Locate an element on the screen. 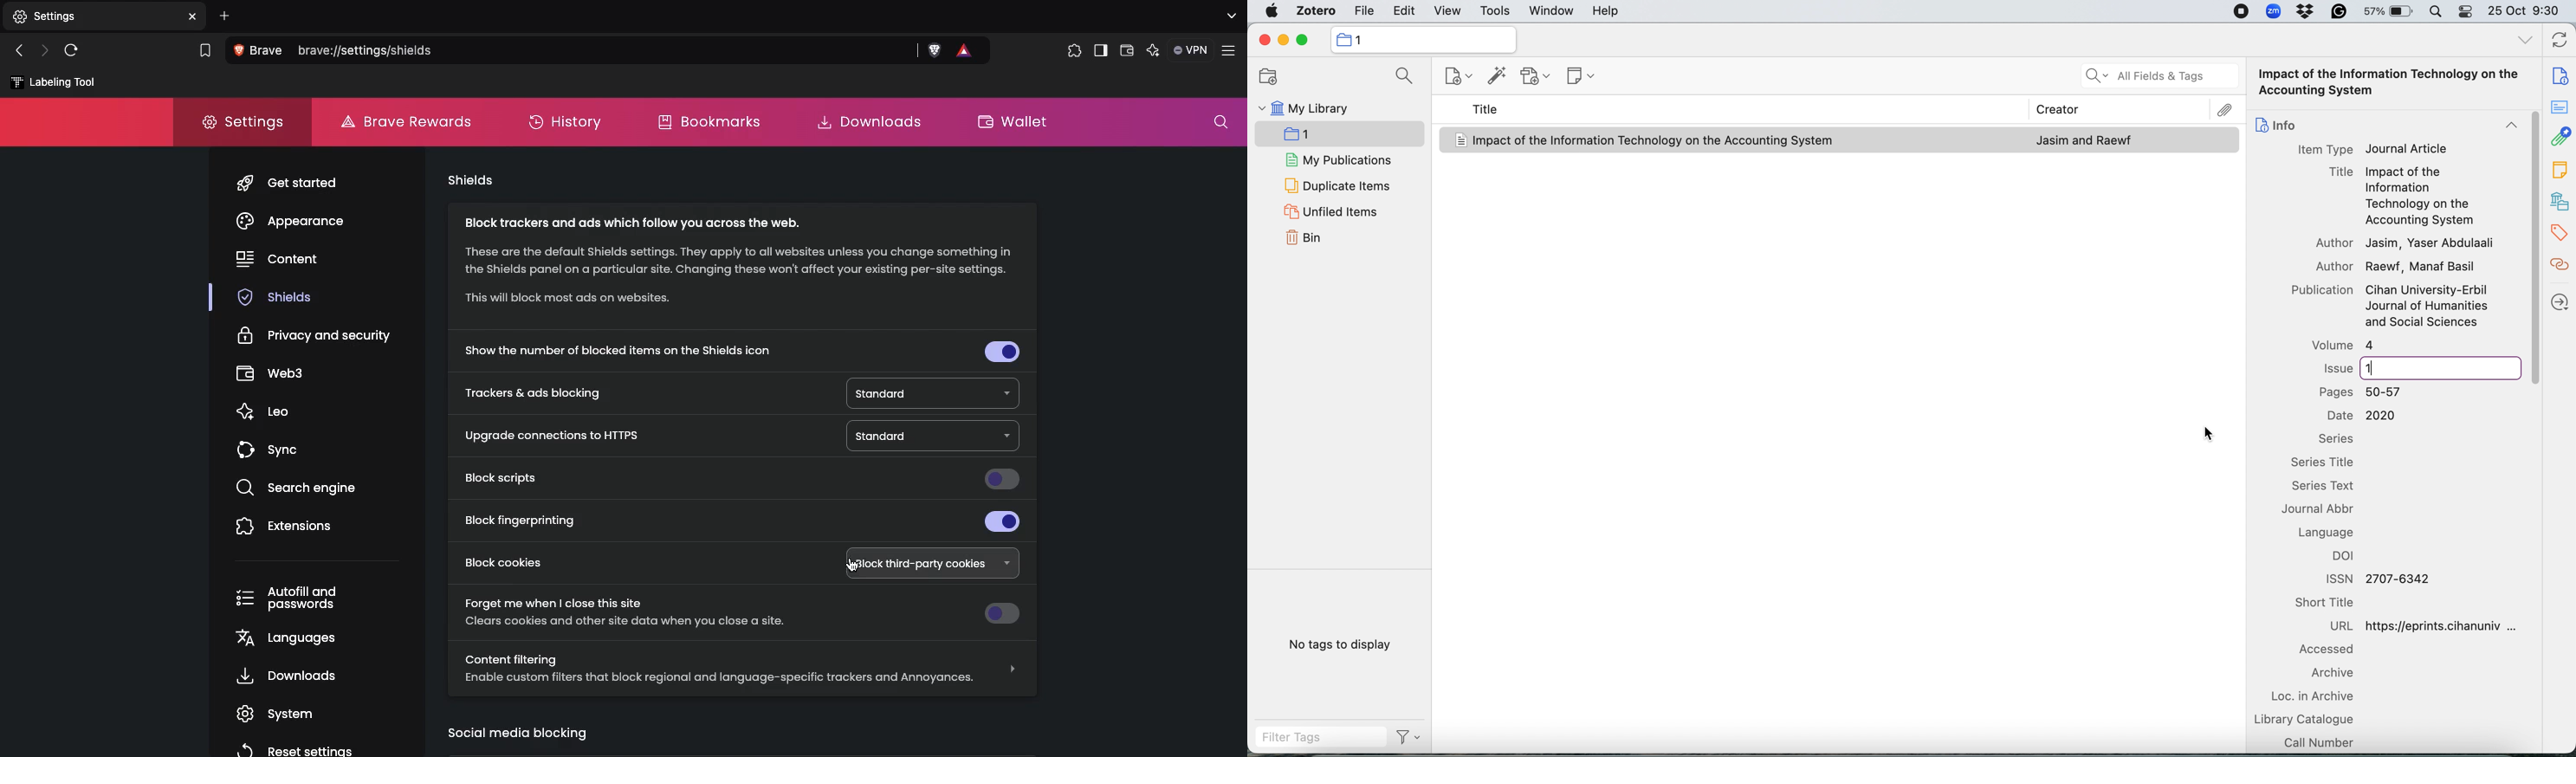  Creator is located at coordinates (2053, 107).